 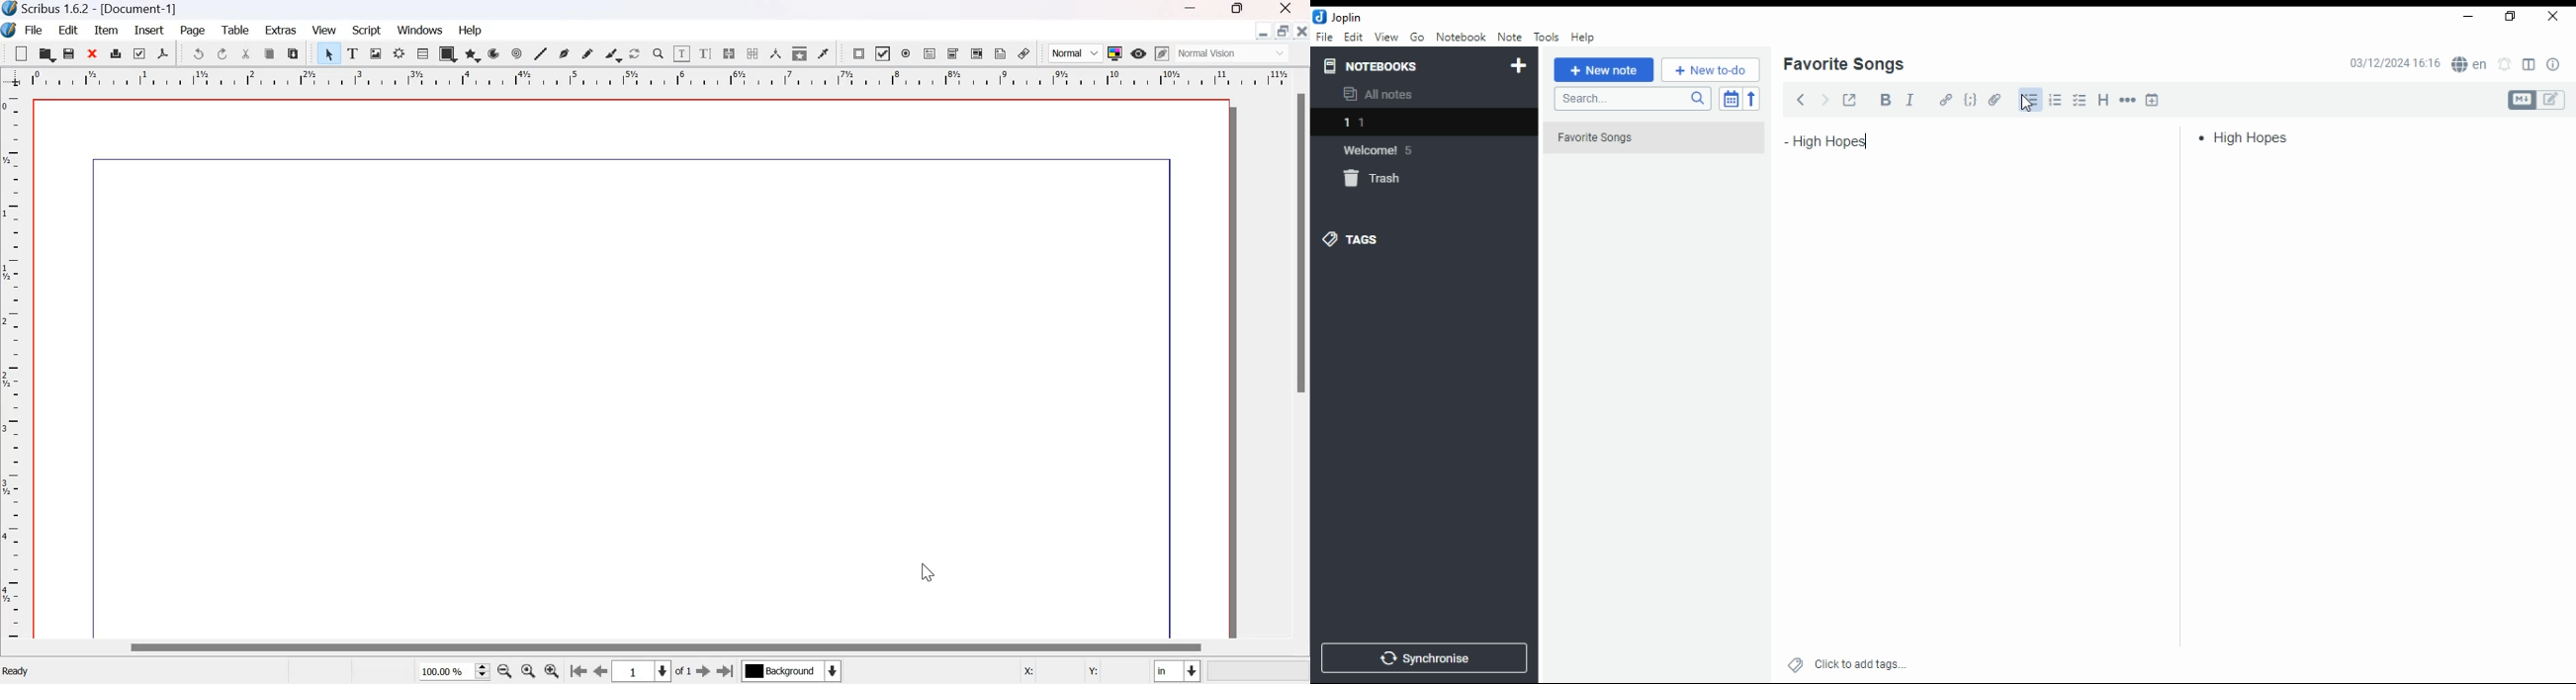 What do you see at coordinates (2471, 63) in the screenshot?
I see `spell checker` at bounding box center [2471, 63].